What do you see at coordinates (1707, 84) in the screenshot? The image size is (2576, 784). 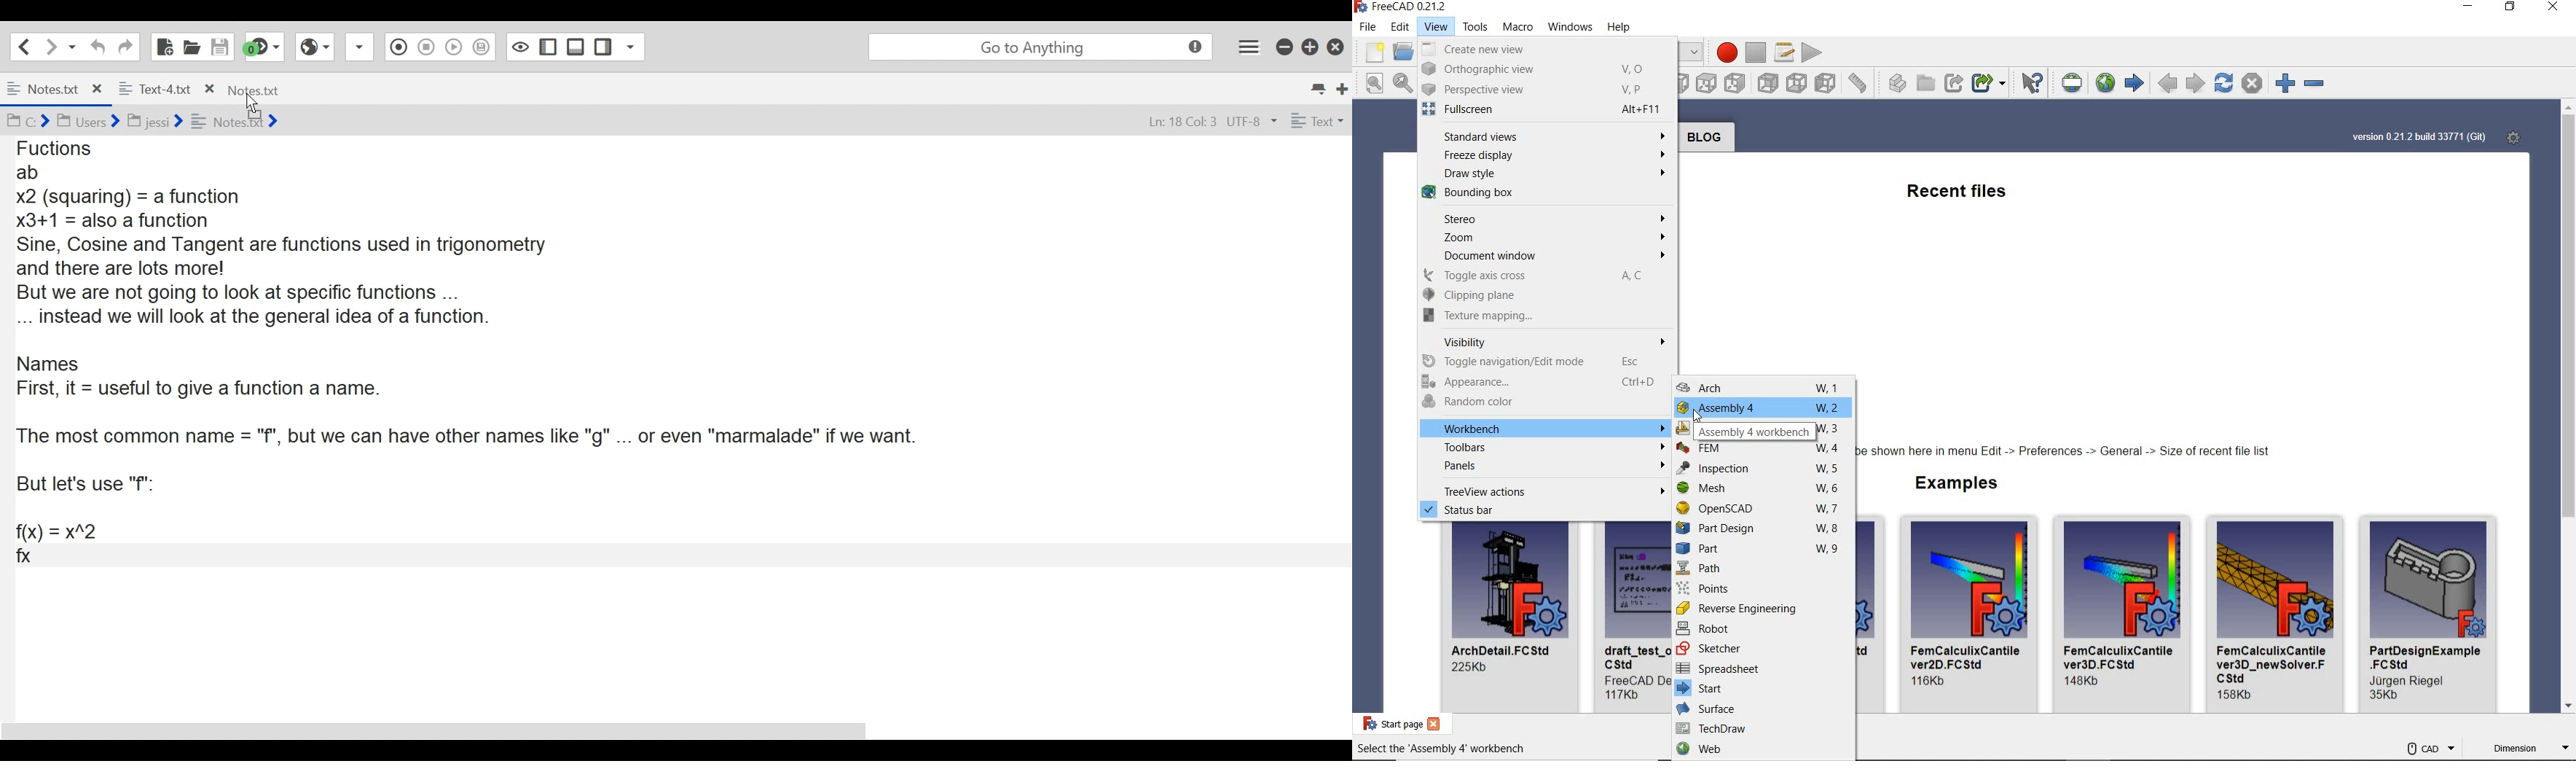 I see `top` at bounding box center [1707, 84].